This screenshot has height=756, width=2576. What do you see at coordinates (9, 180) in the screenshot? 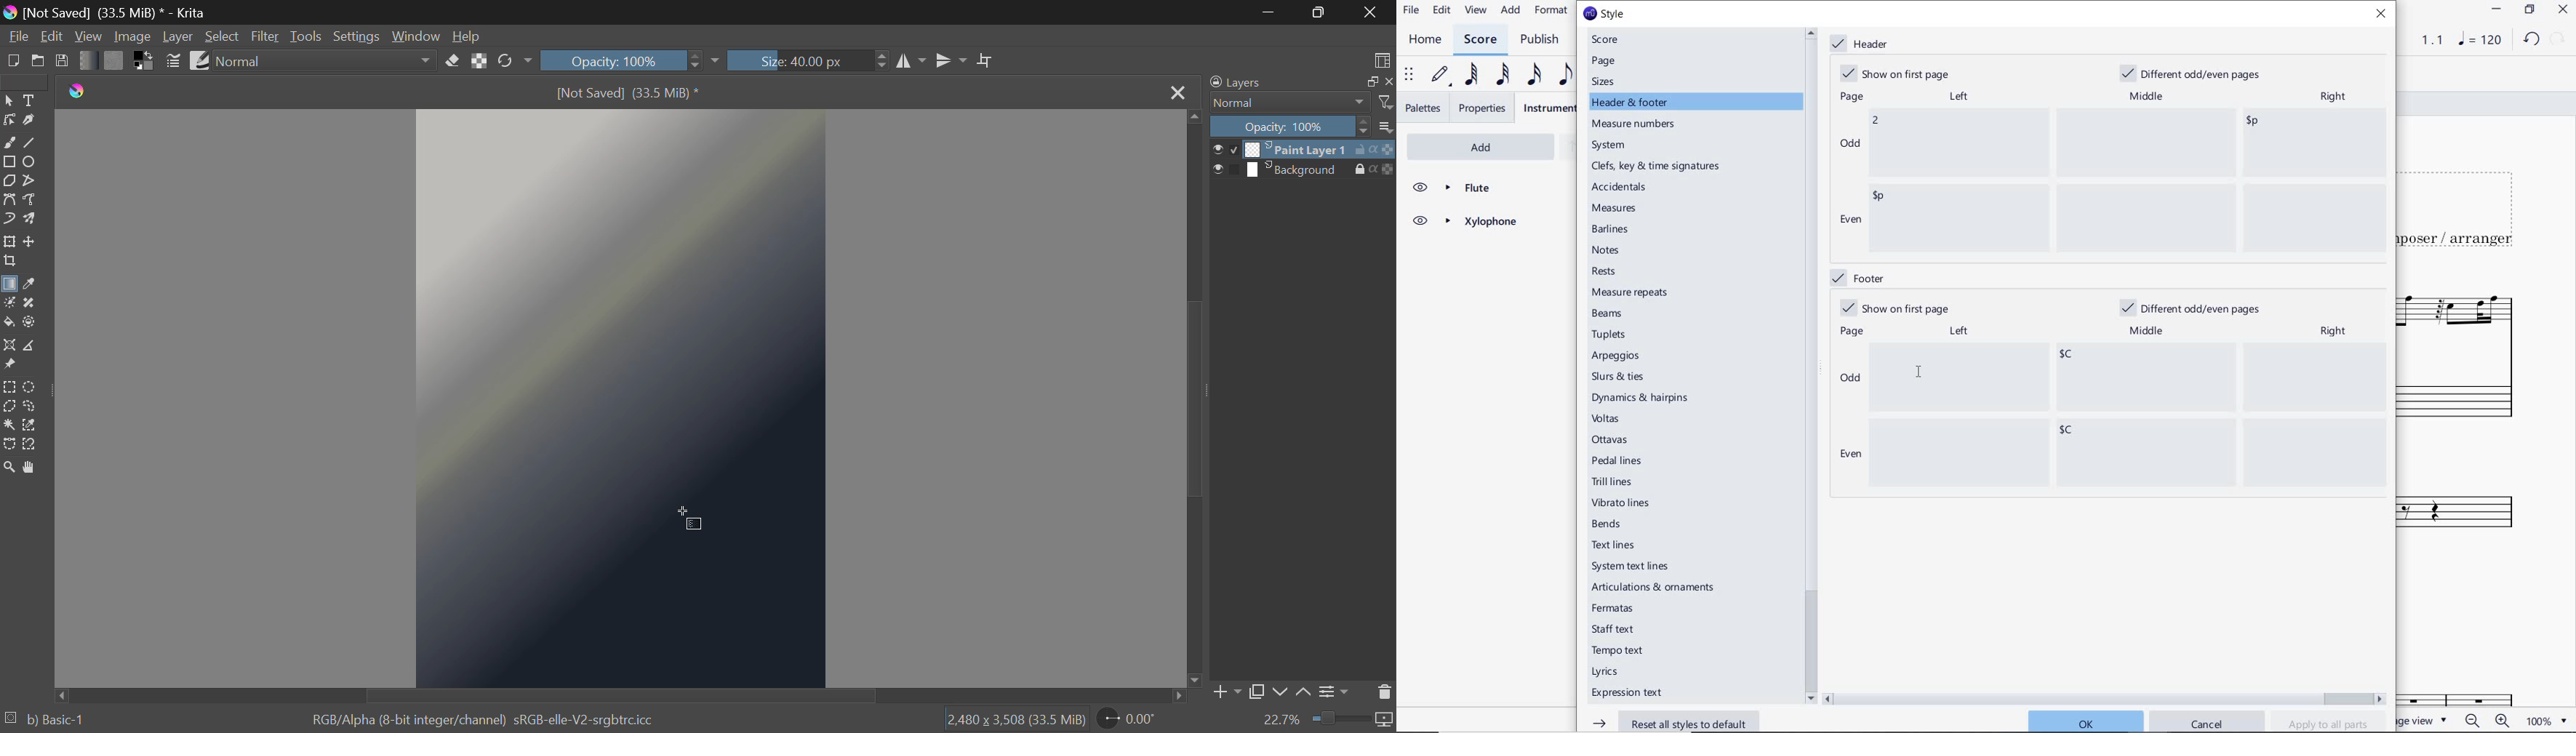
I see `Polygon` at bounding box center [9, 180].